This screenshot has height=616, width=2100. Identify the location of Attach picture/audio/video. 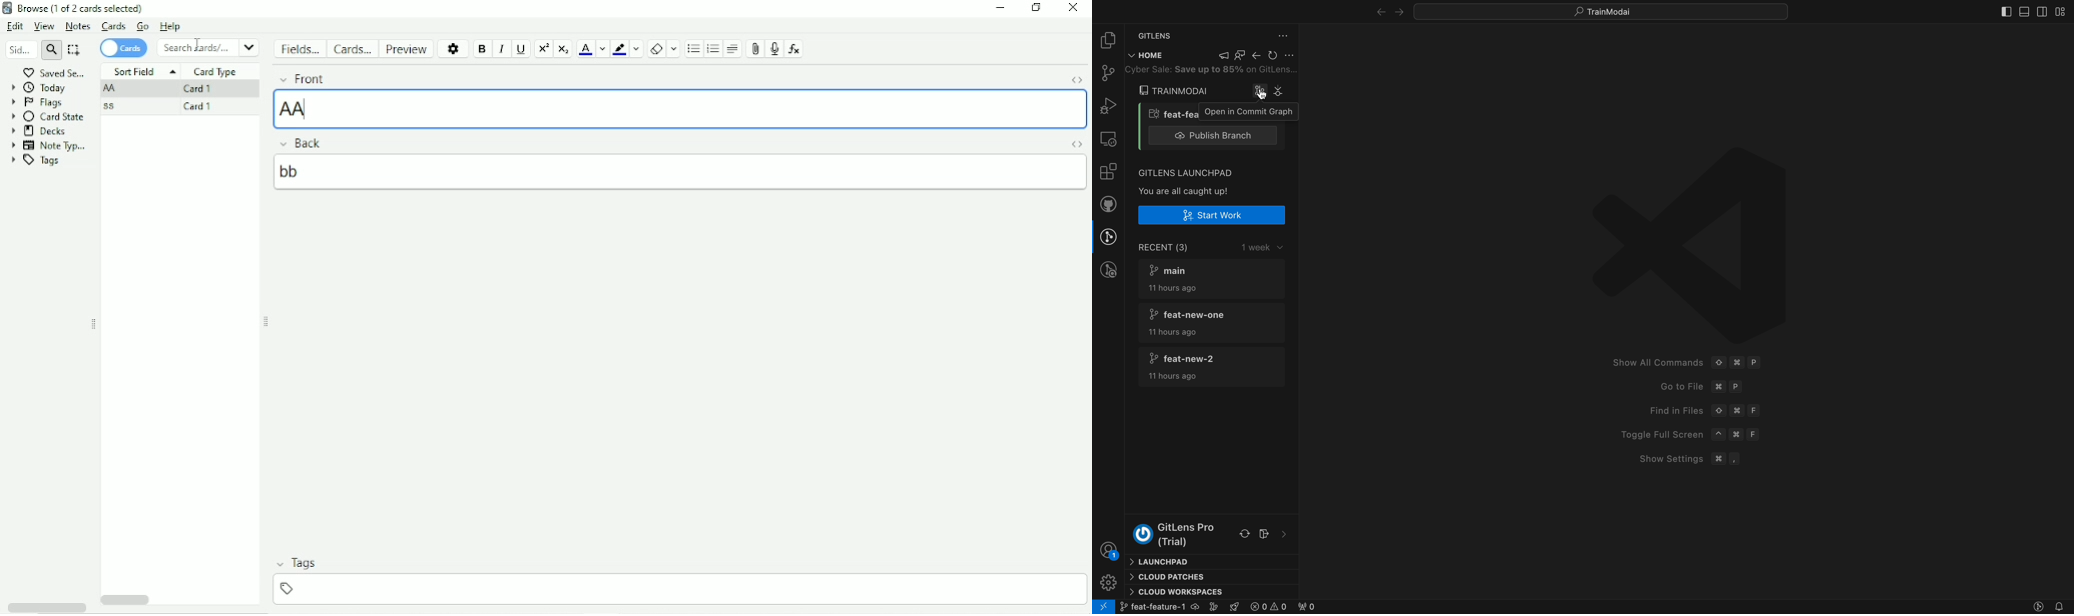
(755, 48).